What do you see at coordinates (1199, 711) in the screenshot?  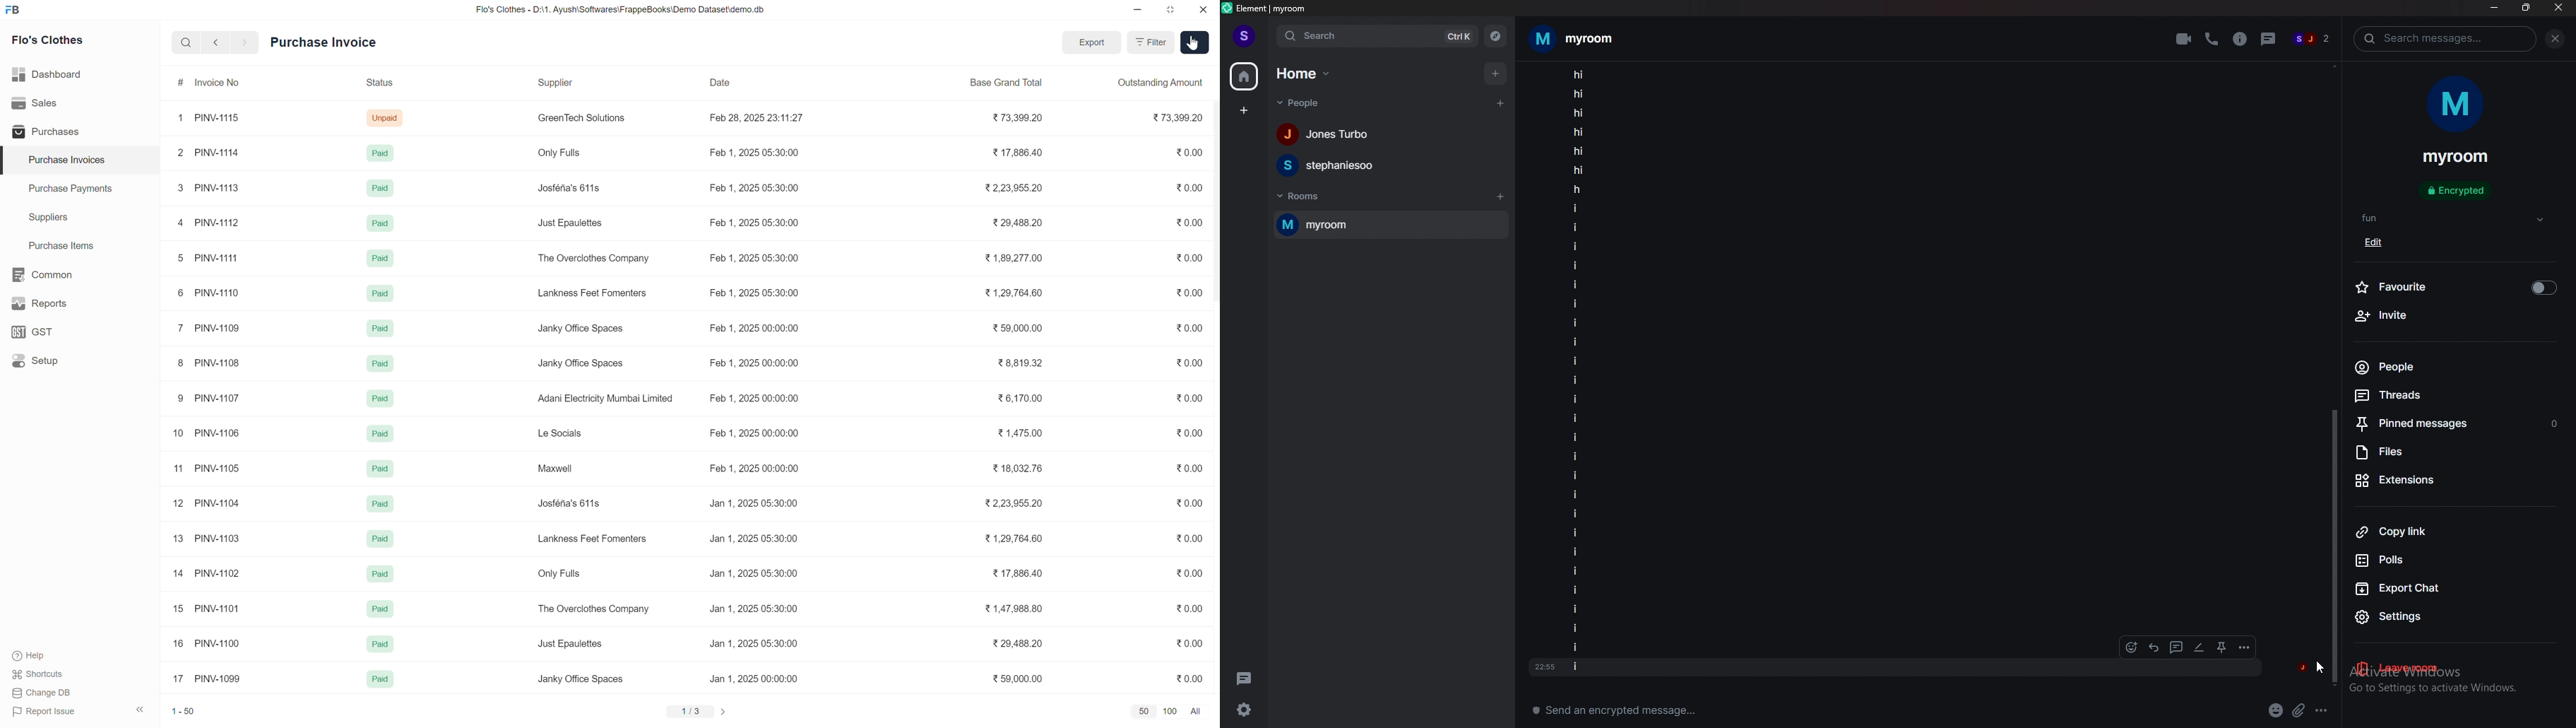 I see `All` at bounding box center [1199, 711].